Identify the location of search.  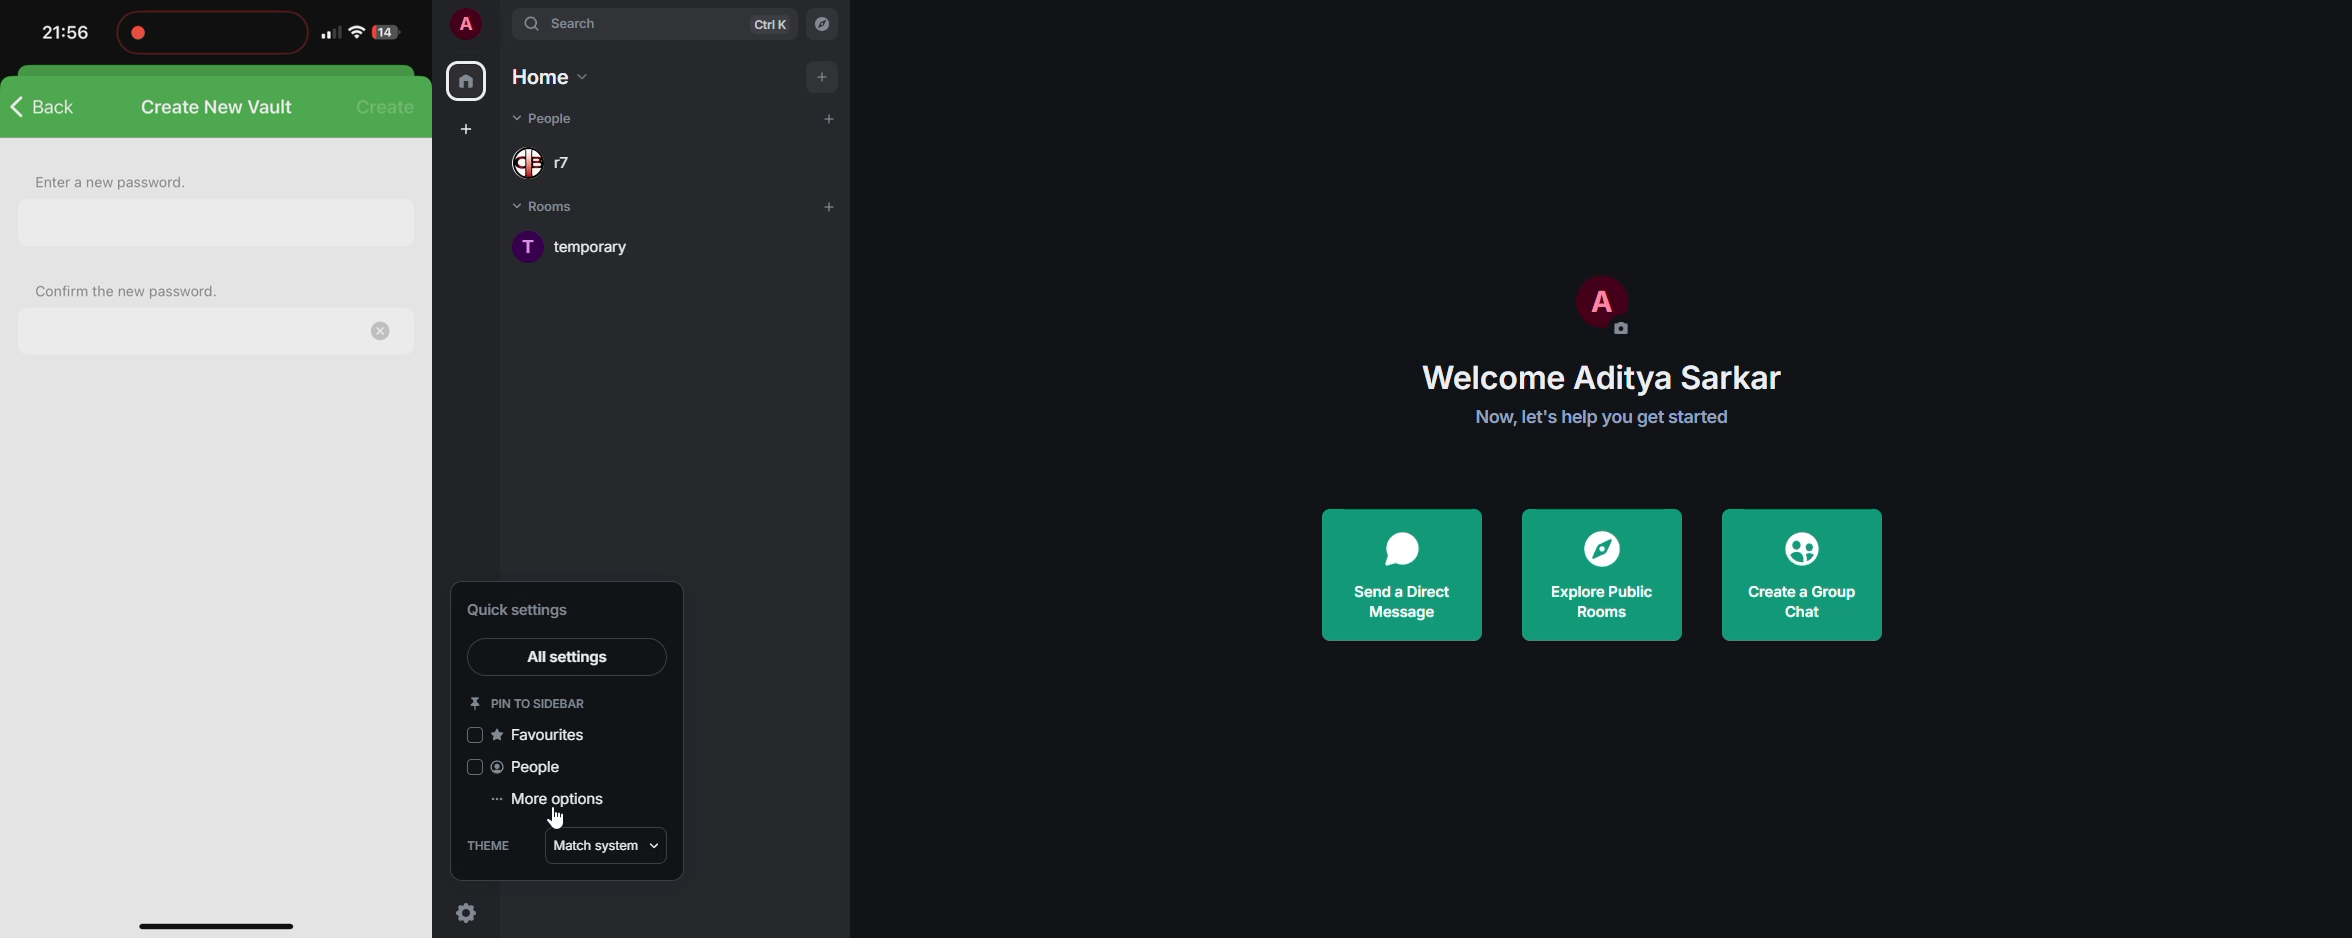
(571, 25).